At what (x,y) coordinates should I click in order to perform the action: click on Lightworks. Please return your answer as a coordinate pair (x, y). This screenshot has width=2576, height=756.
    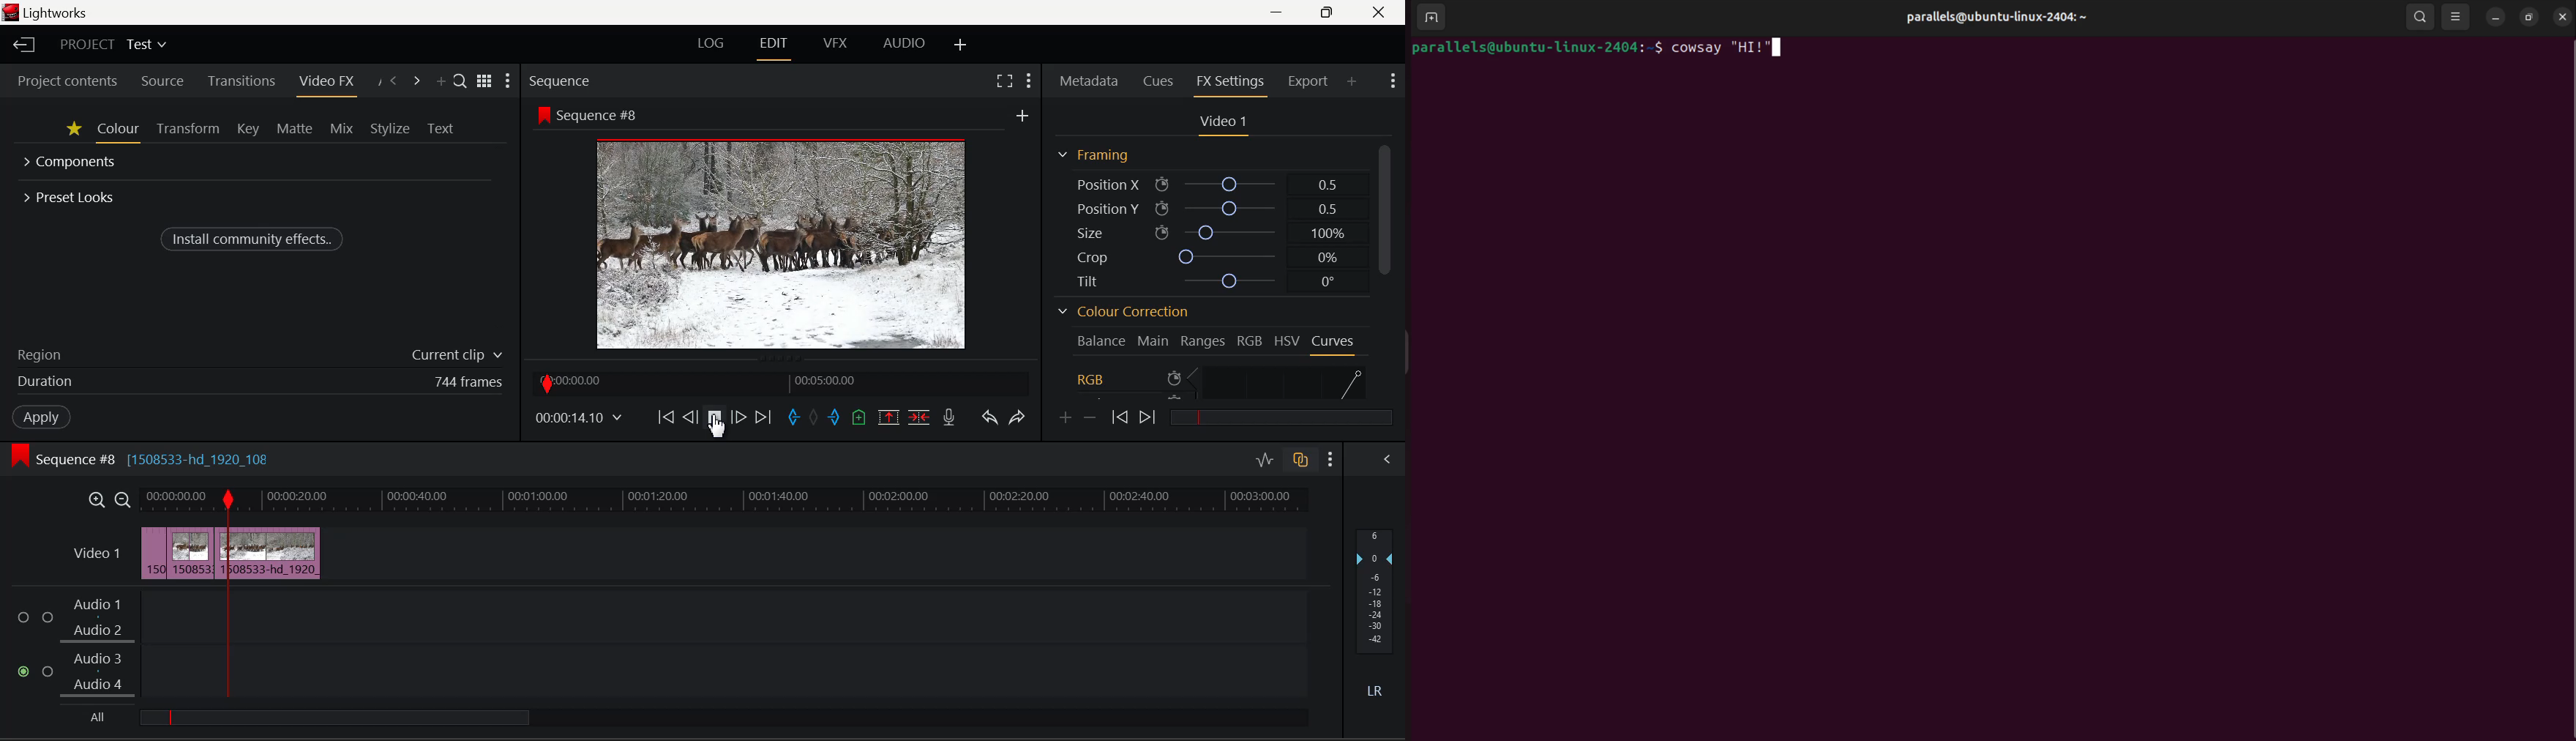
    Looking at the image, I should click on (59, 12).